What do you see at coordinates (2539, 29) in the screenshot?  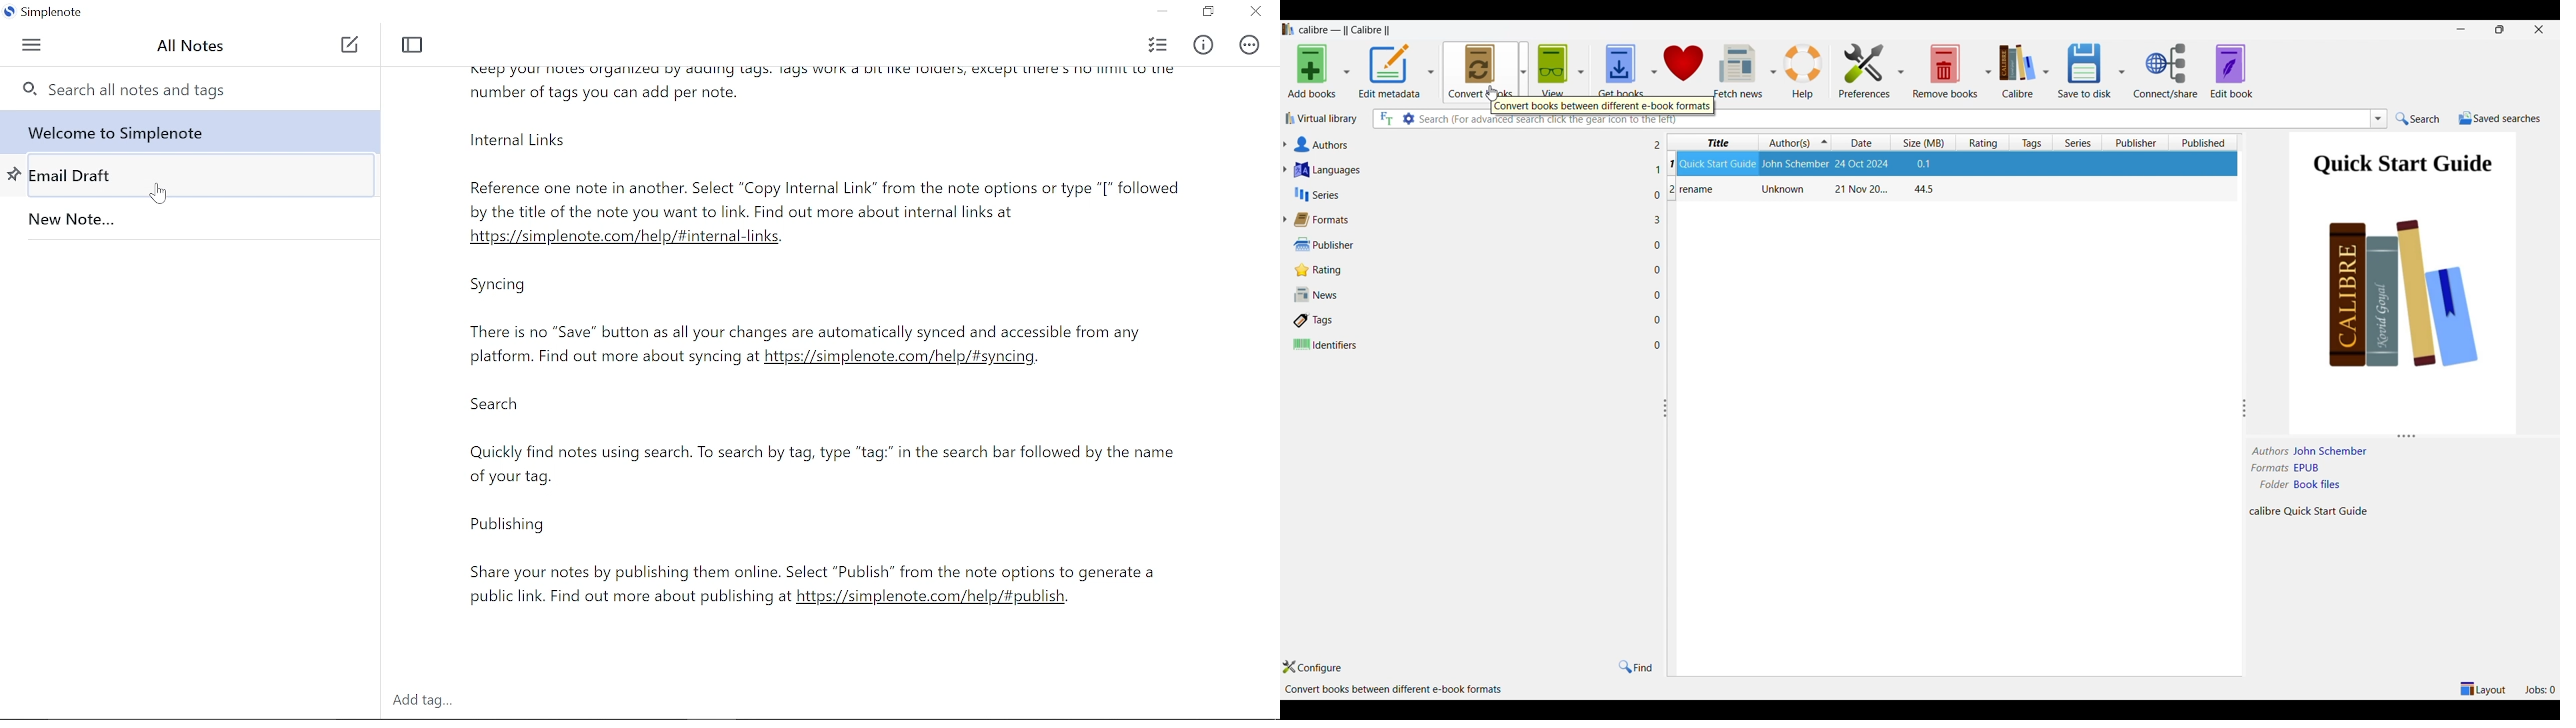 I see `Close interface` at bounding box center [2539, 29].